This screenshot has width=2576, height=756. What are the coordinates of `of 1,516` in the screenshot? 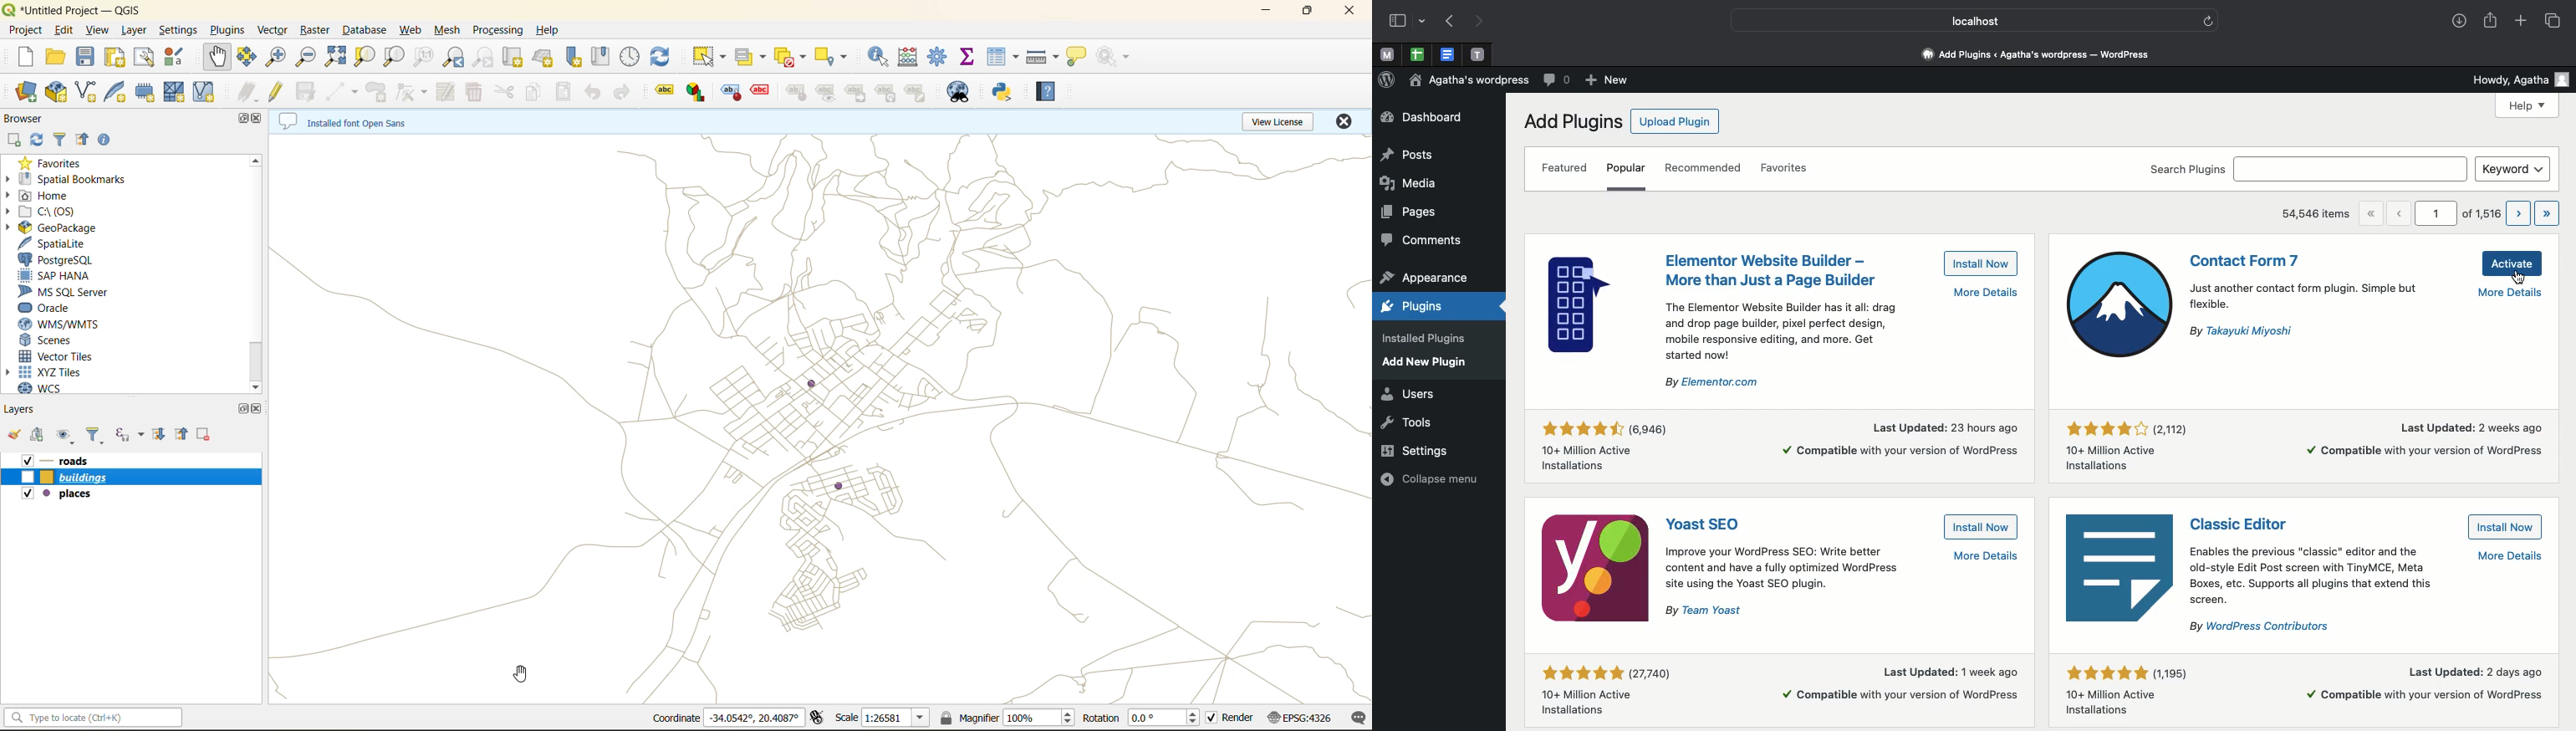 It's located at (2481, 215).